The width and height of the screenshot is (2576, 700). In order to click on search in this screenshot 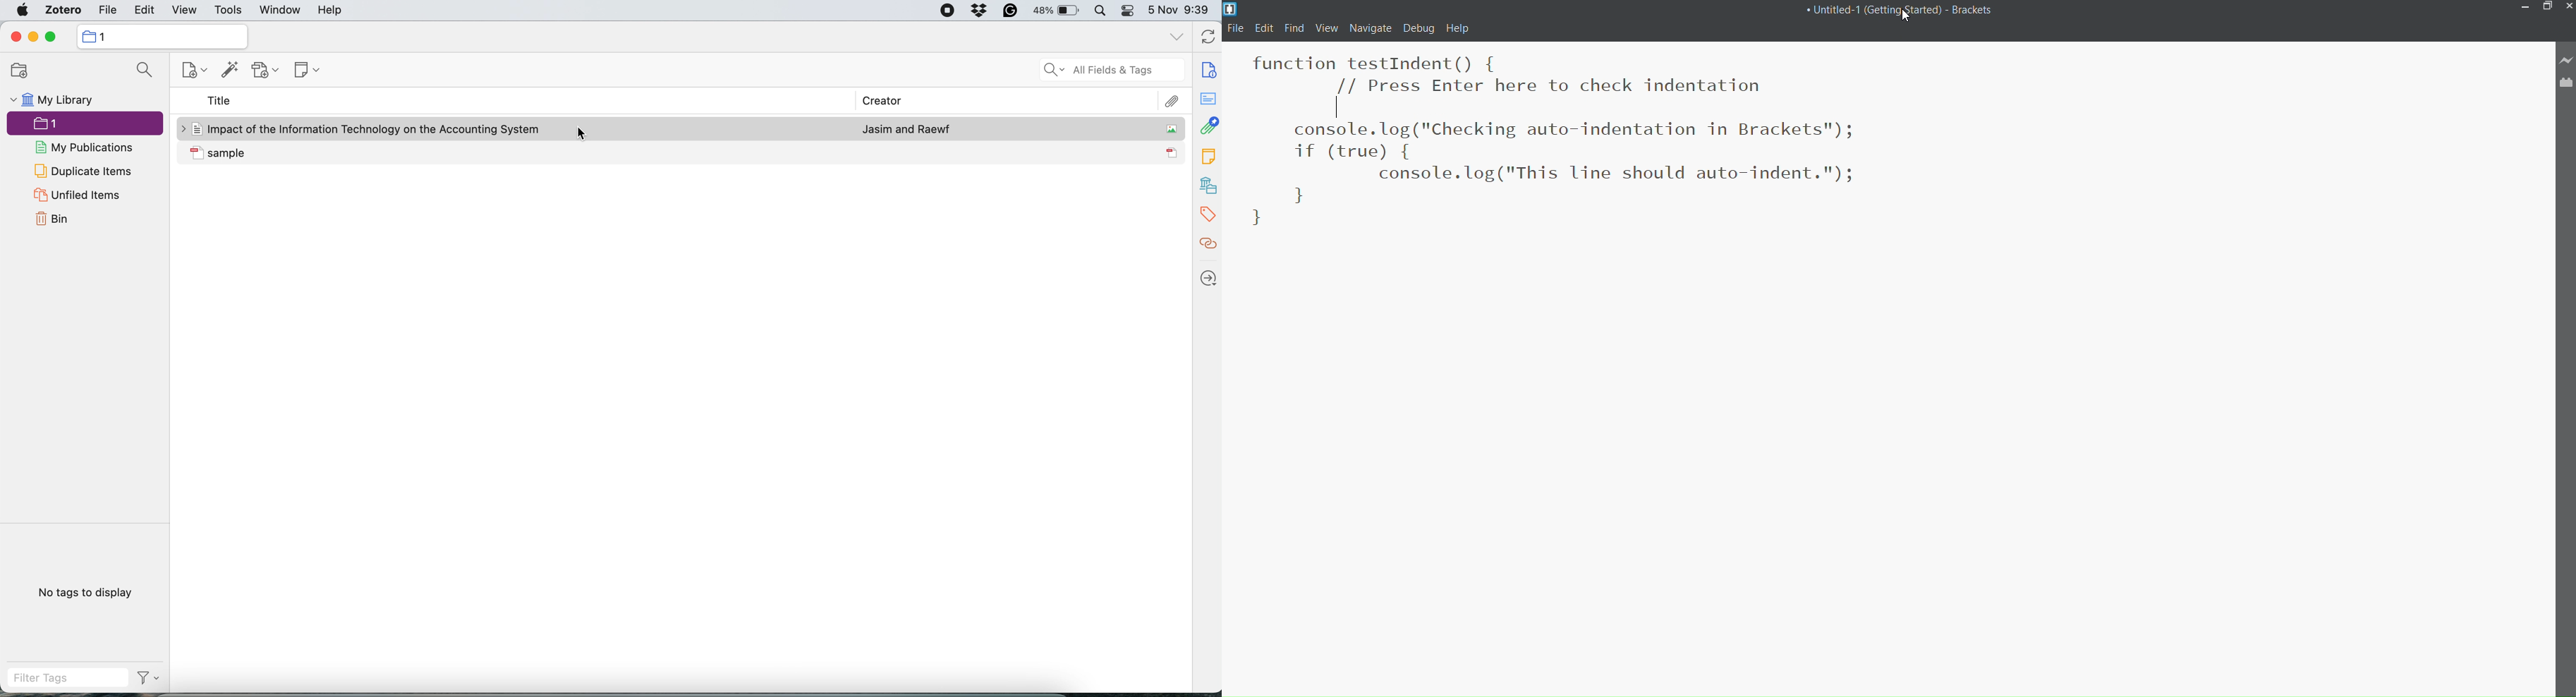, I will do `click(142, 69)`.